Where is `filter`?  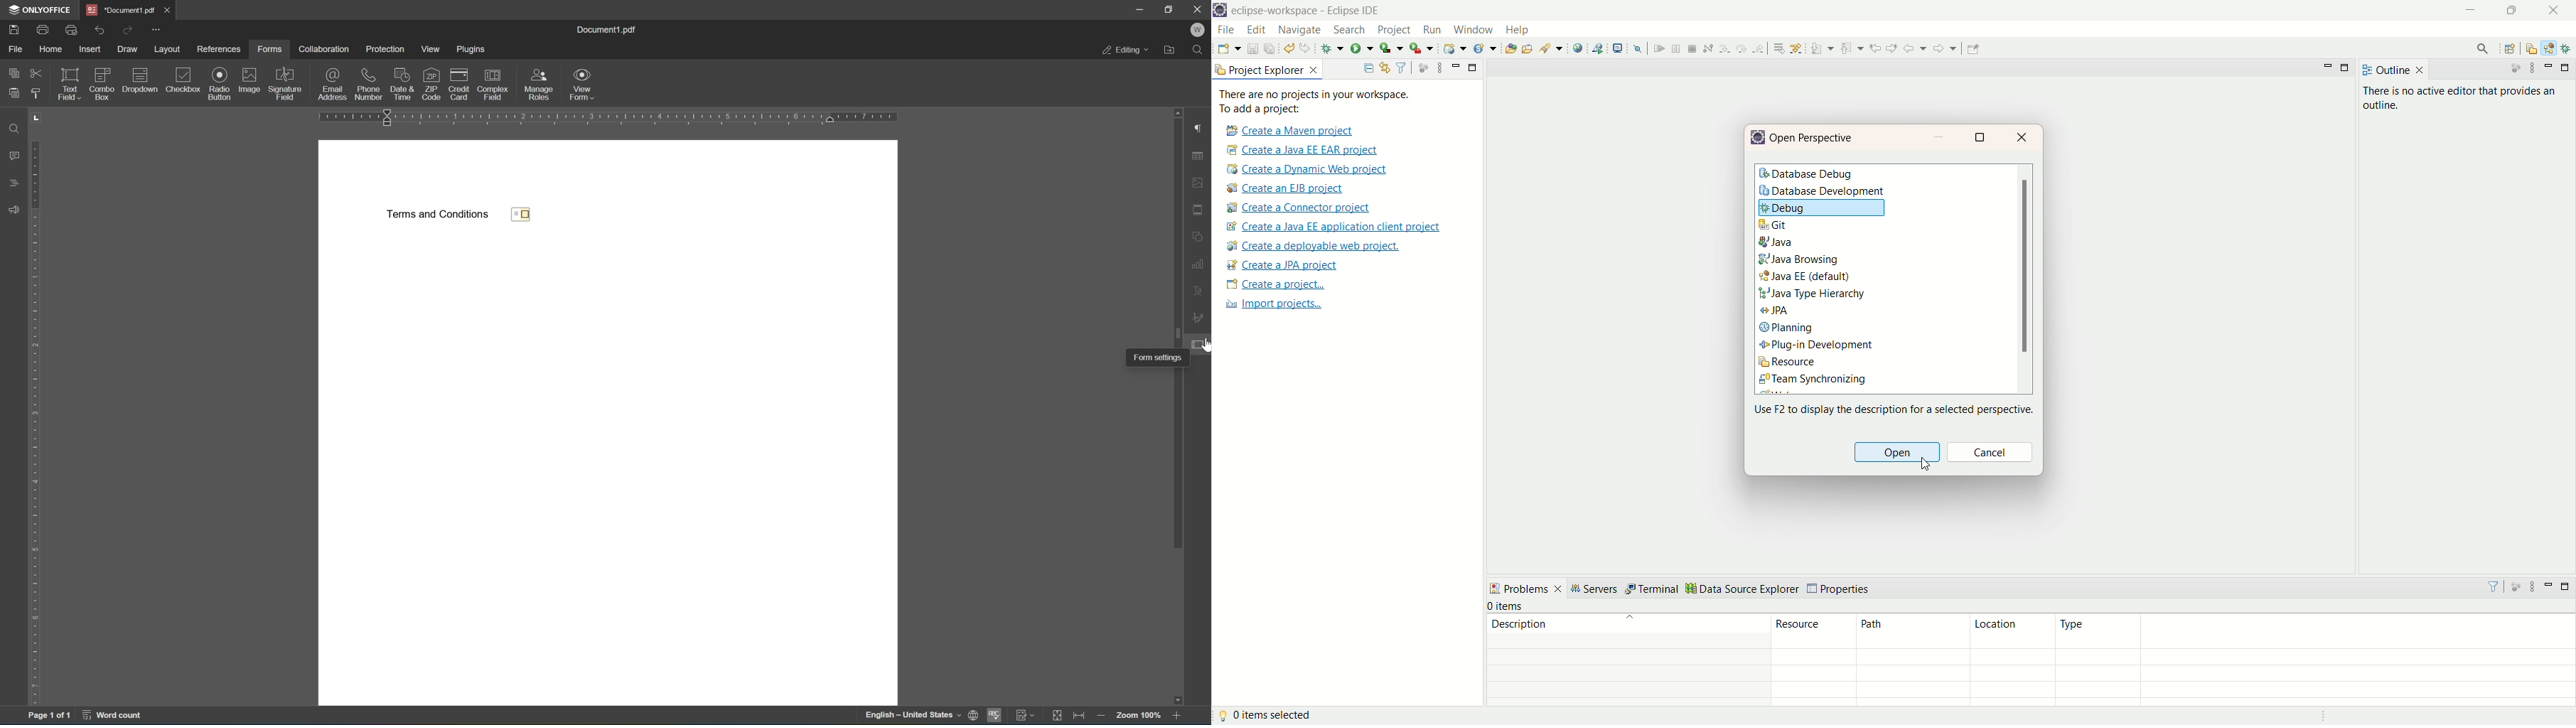
filter is located at coordinates (2491, 586).